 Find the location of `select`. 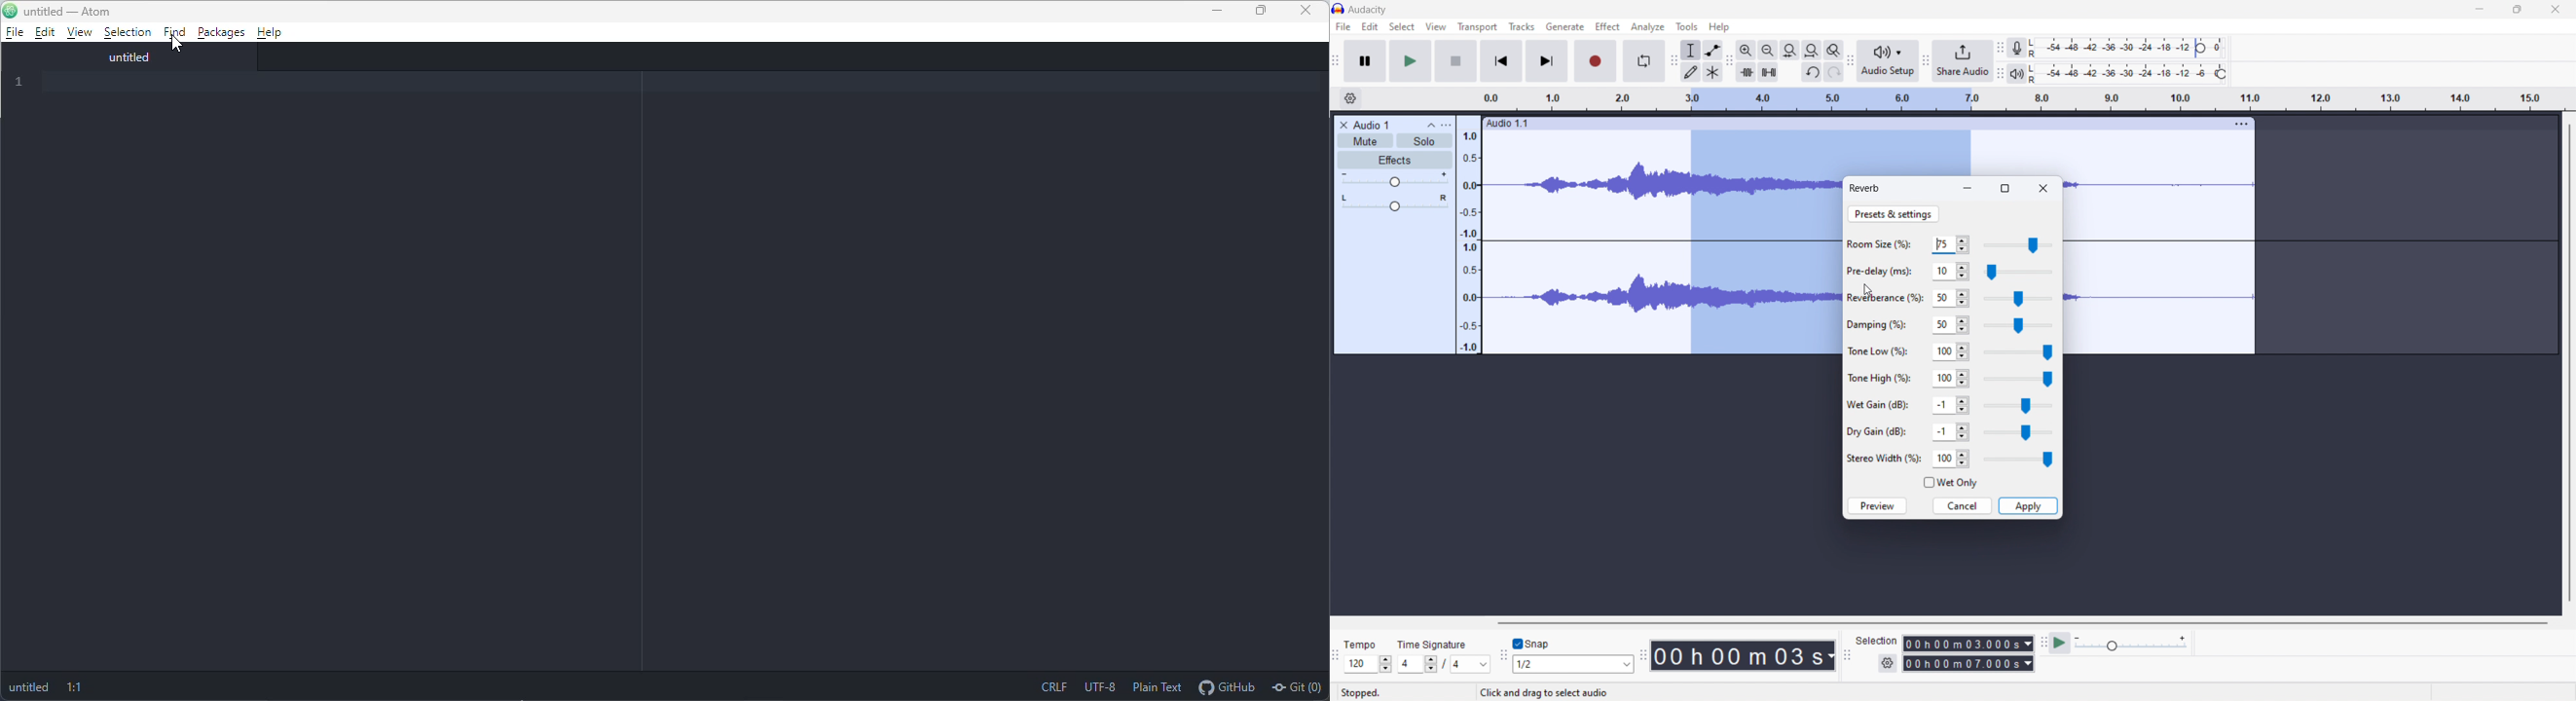

select is located at coordinates (1401, 27).